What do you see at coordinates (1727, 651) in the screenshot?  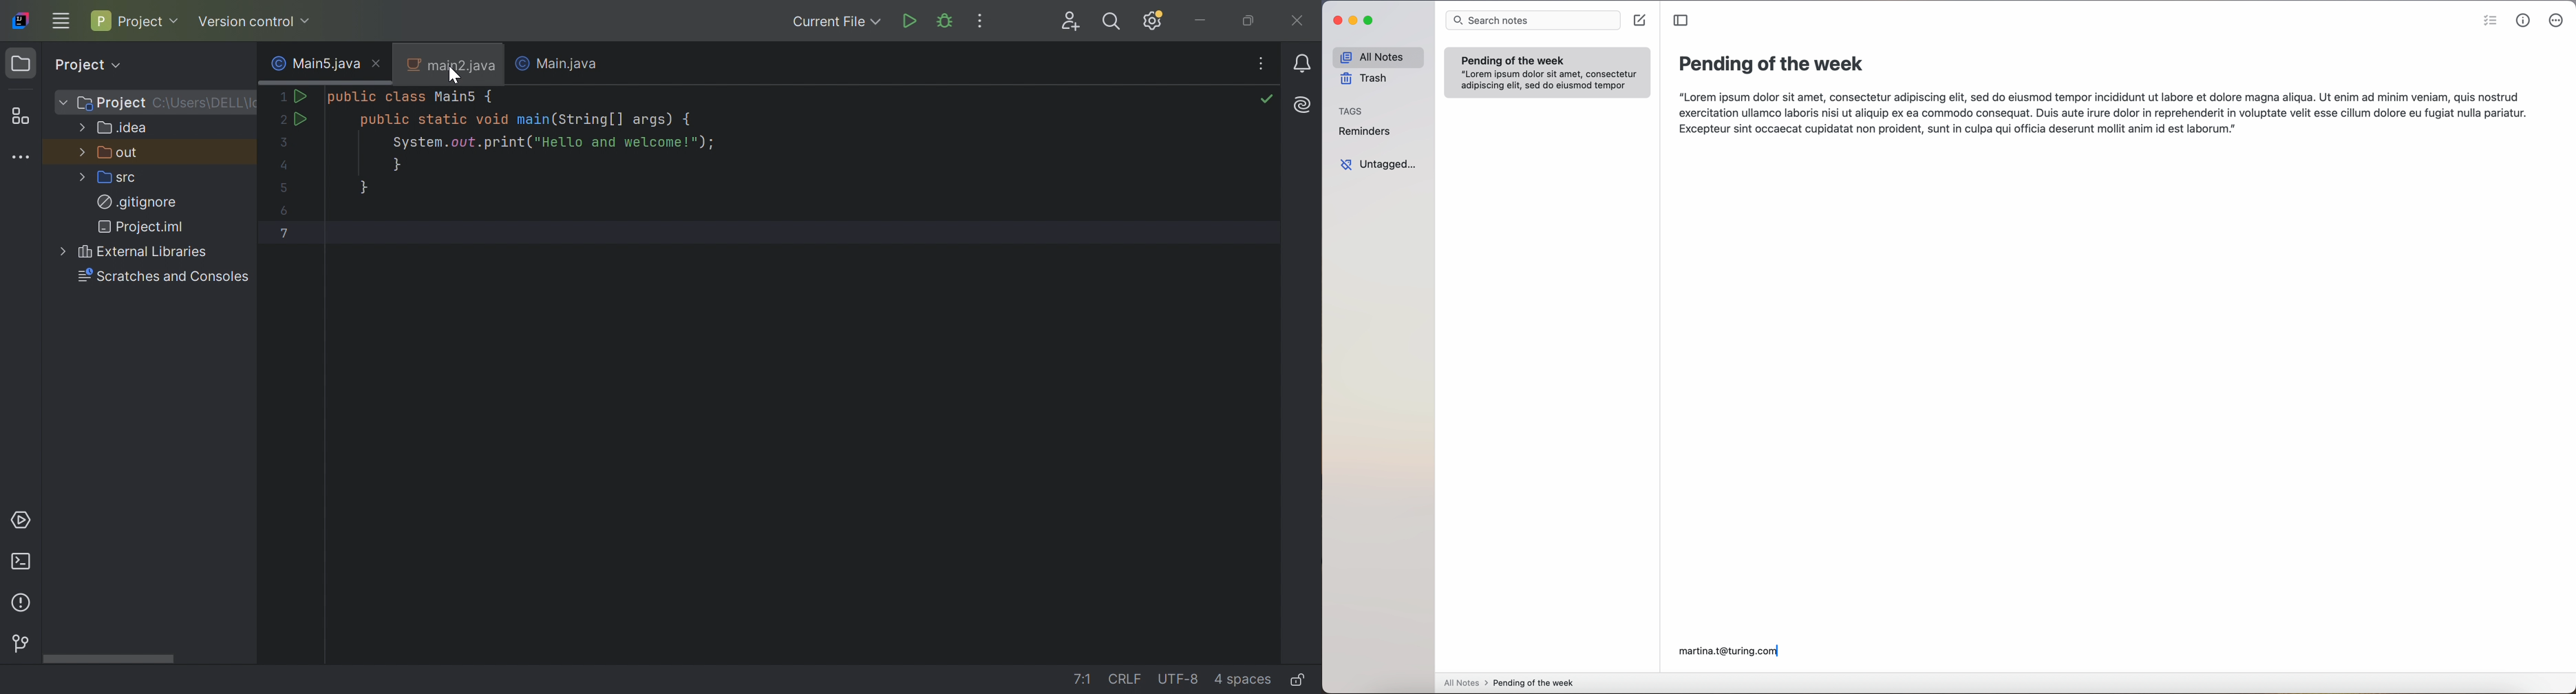 I see `martina.t@turing.com|` at bounding box center [1727, 651].